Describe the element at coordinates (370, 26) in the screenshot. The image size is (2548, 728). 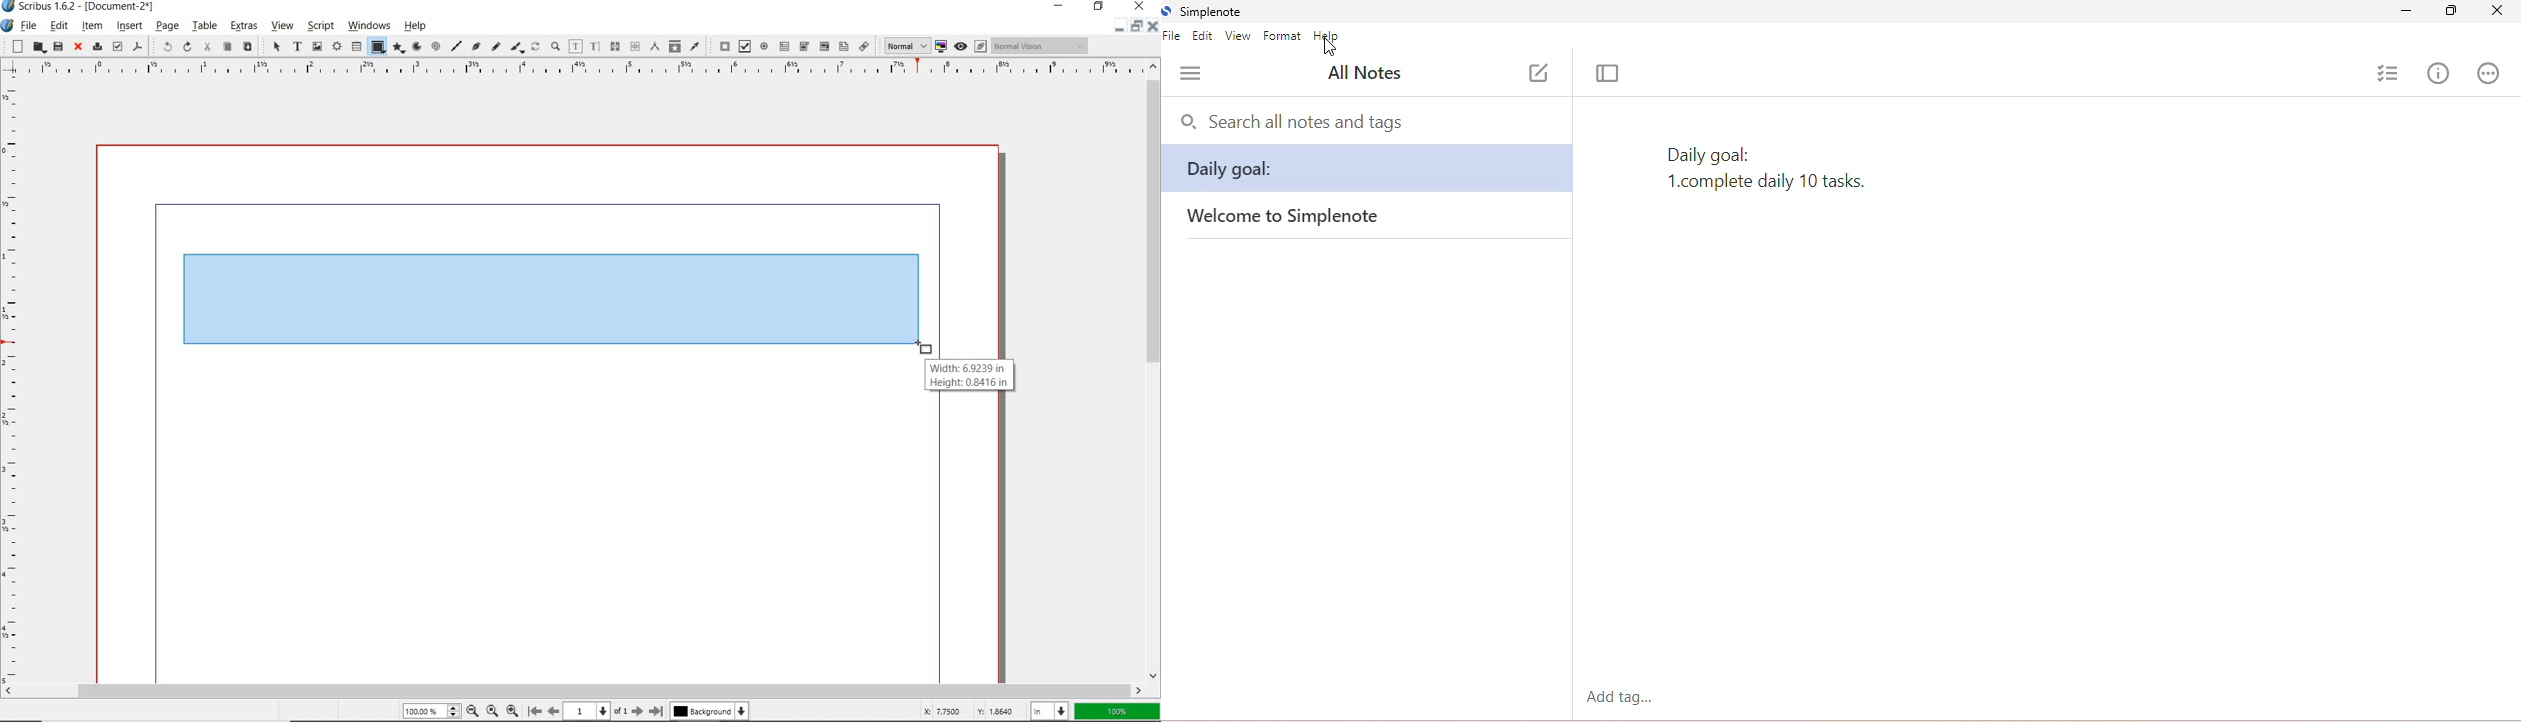
I see `windows` at that location.